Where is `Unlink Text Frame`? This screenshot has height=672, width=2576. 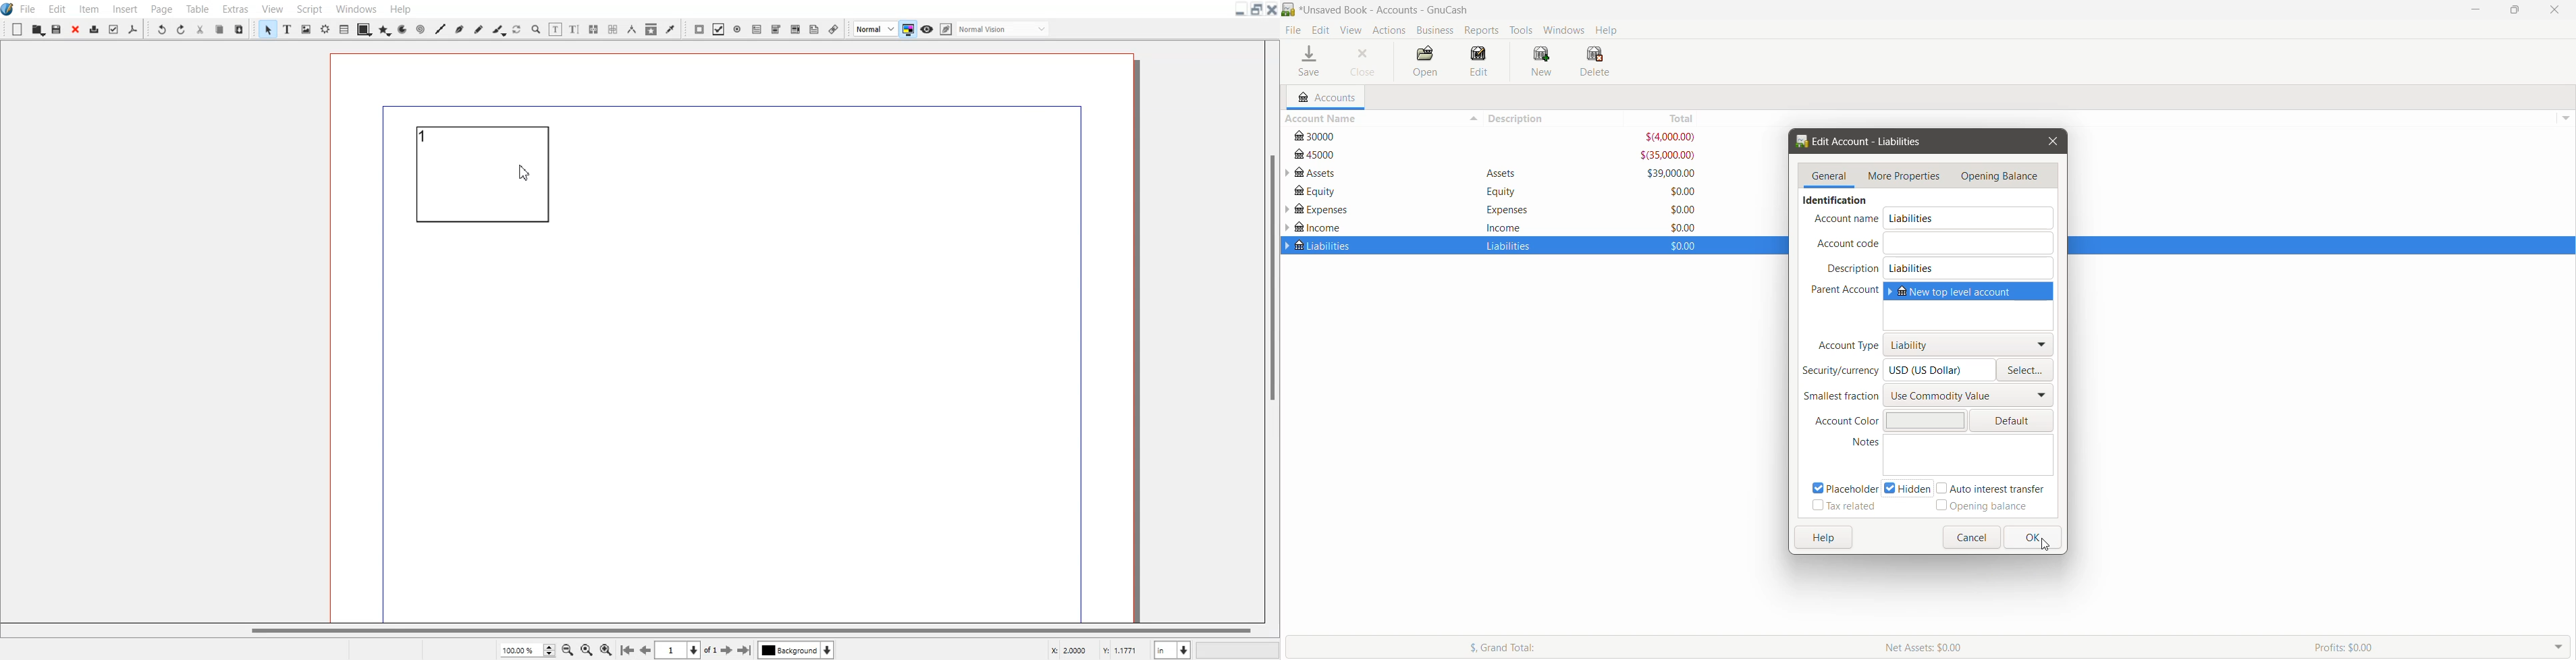 Unlink Text Frame is located at coordinates (612, 29).